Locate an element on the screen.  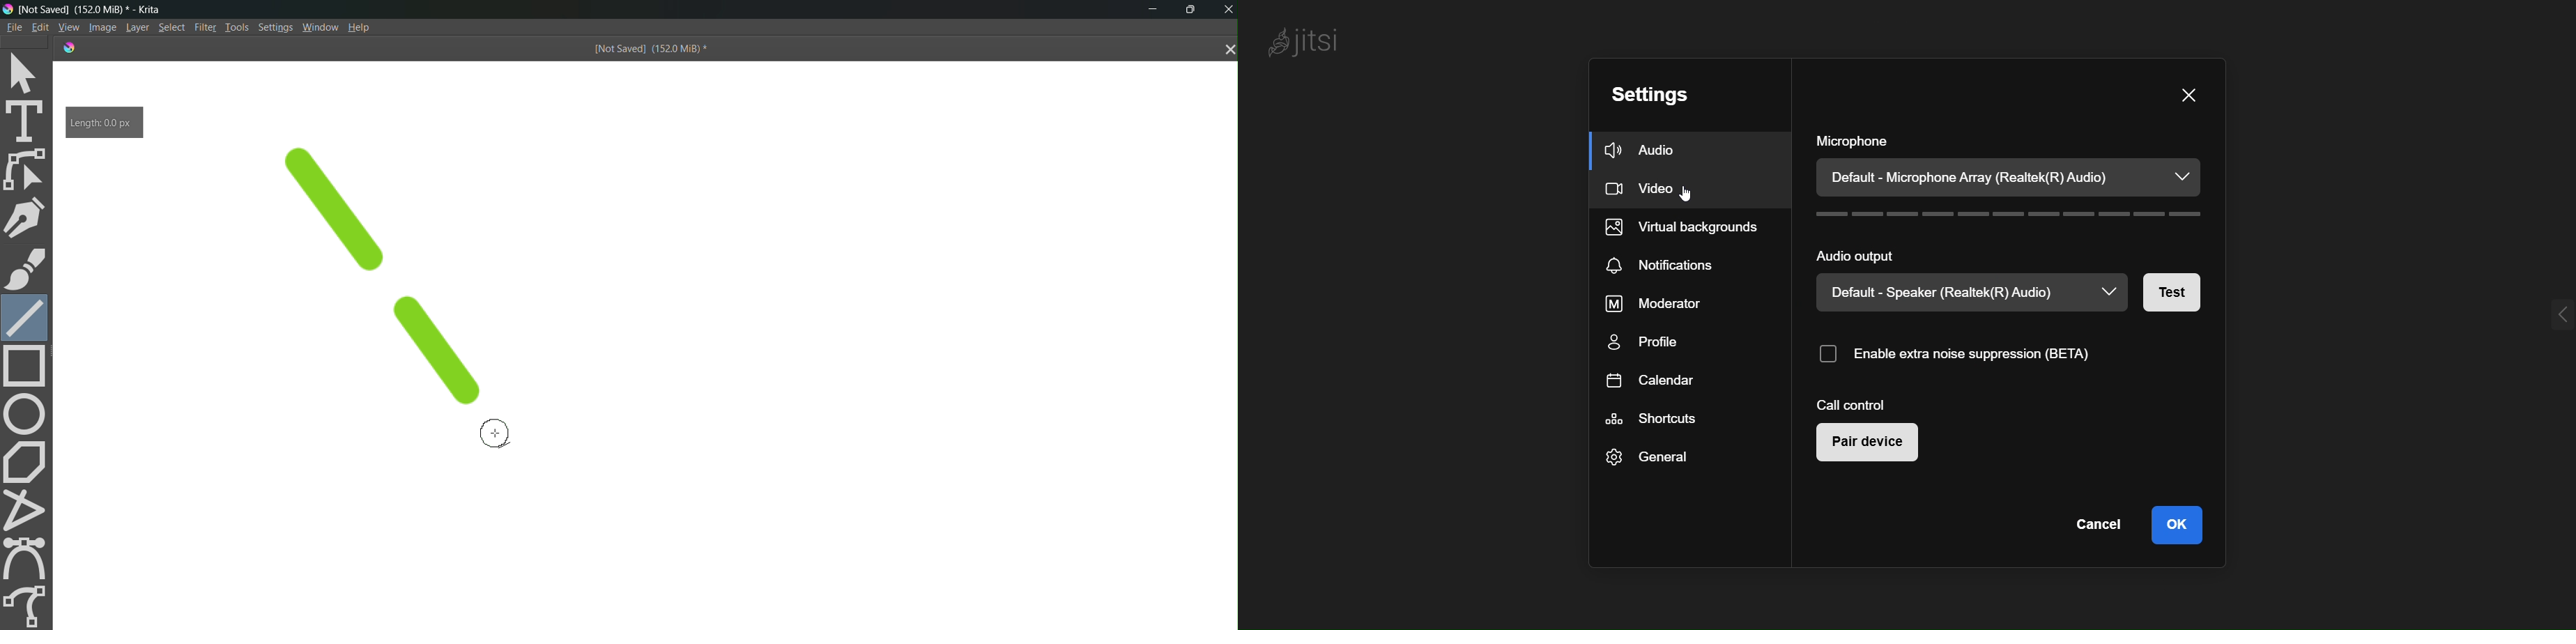
enable noise suppression is located at coordinates (1956, 354).